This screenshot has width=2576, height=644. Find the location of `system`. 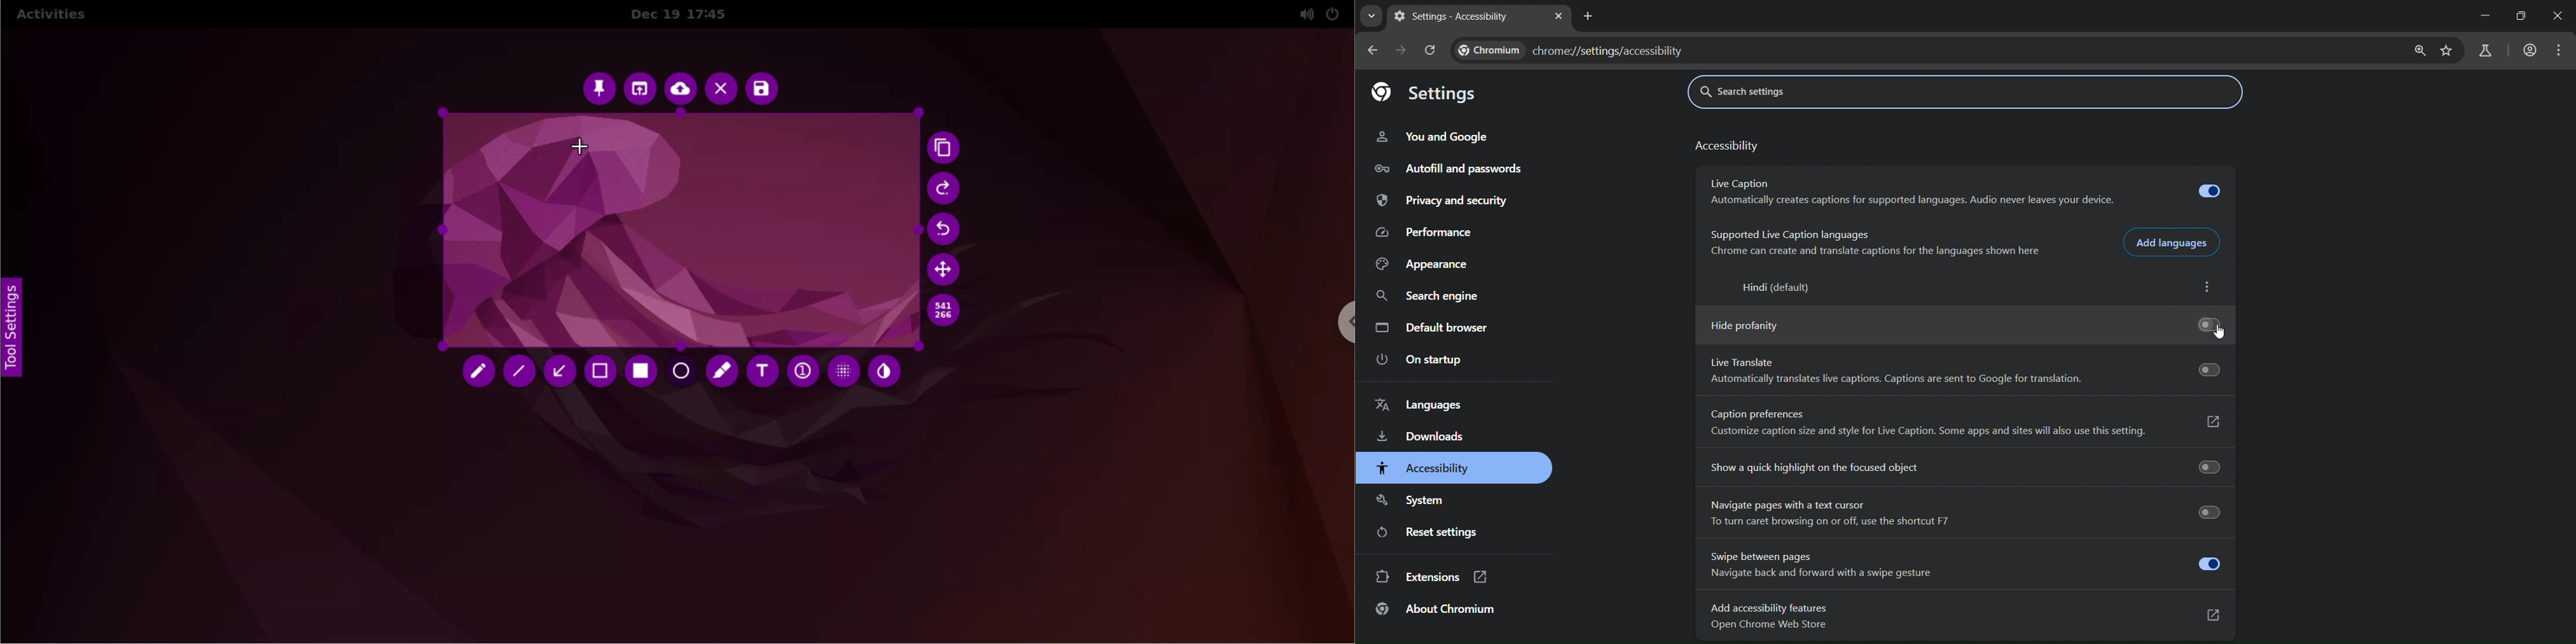

system is located at coordinates (1417, 502).